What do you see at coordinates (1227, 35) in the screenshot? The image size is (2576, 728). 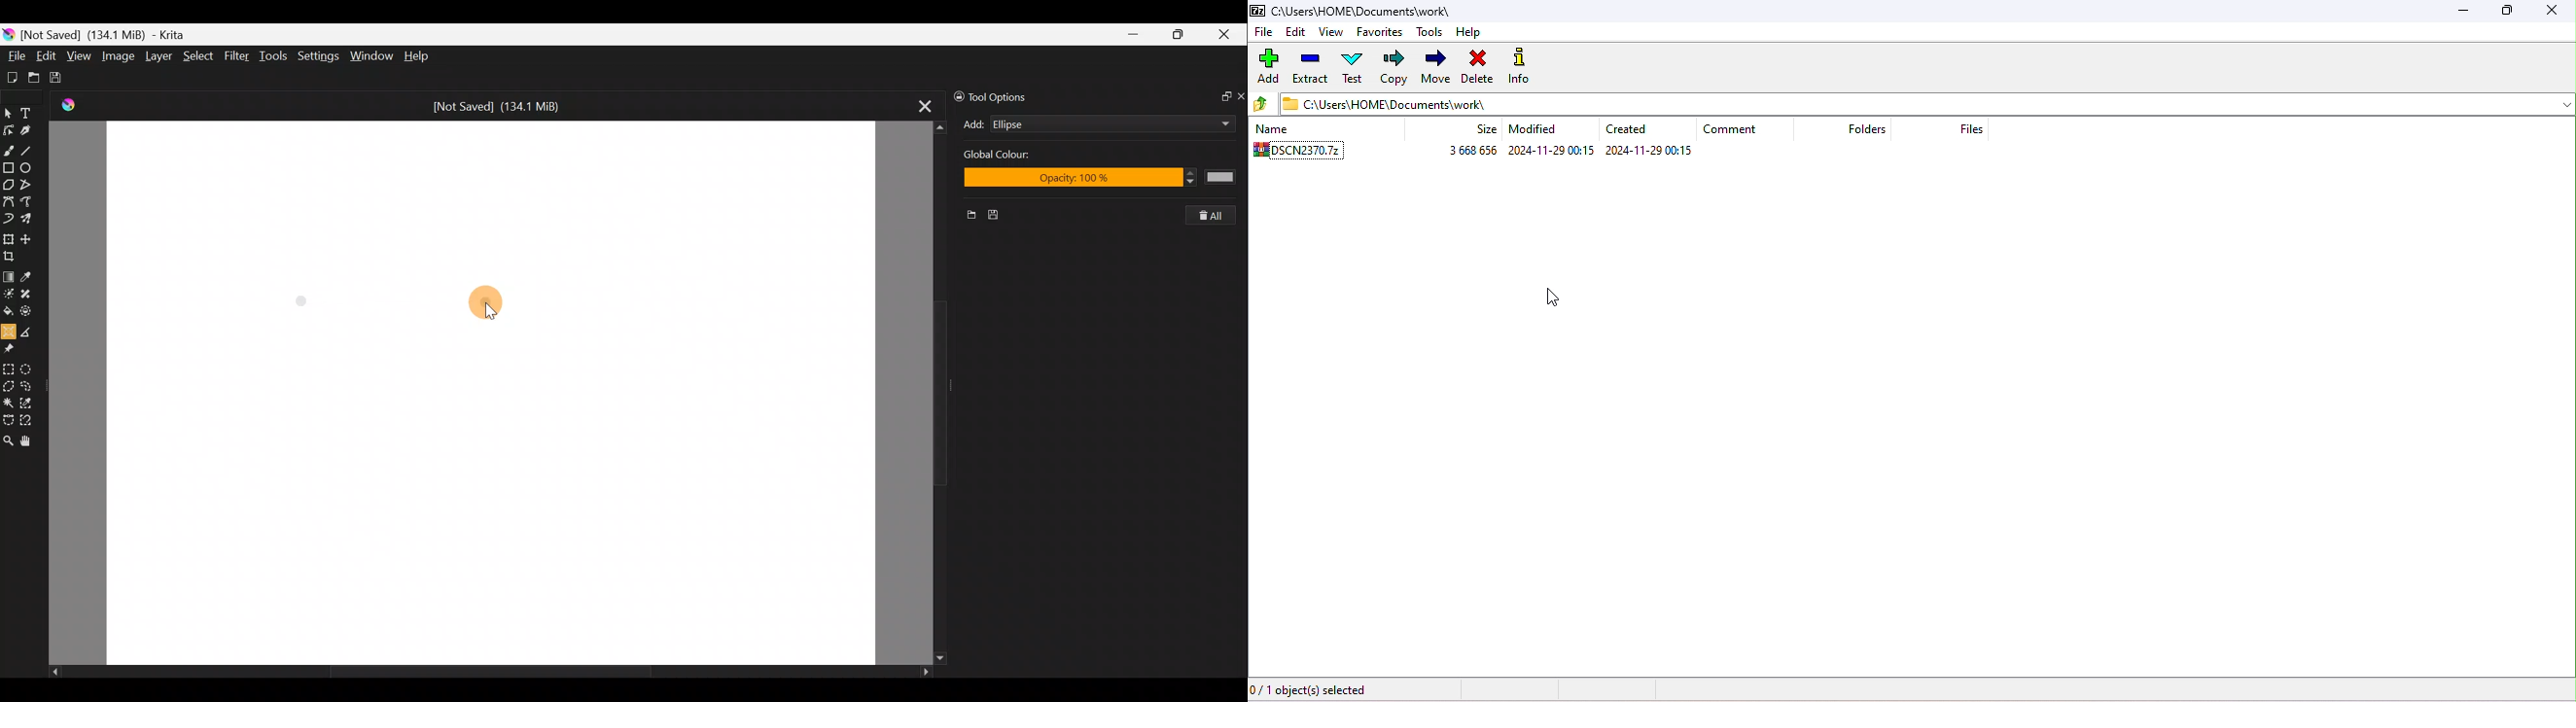 I see `Close` at bounding box center [1227, 35].